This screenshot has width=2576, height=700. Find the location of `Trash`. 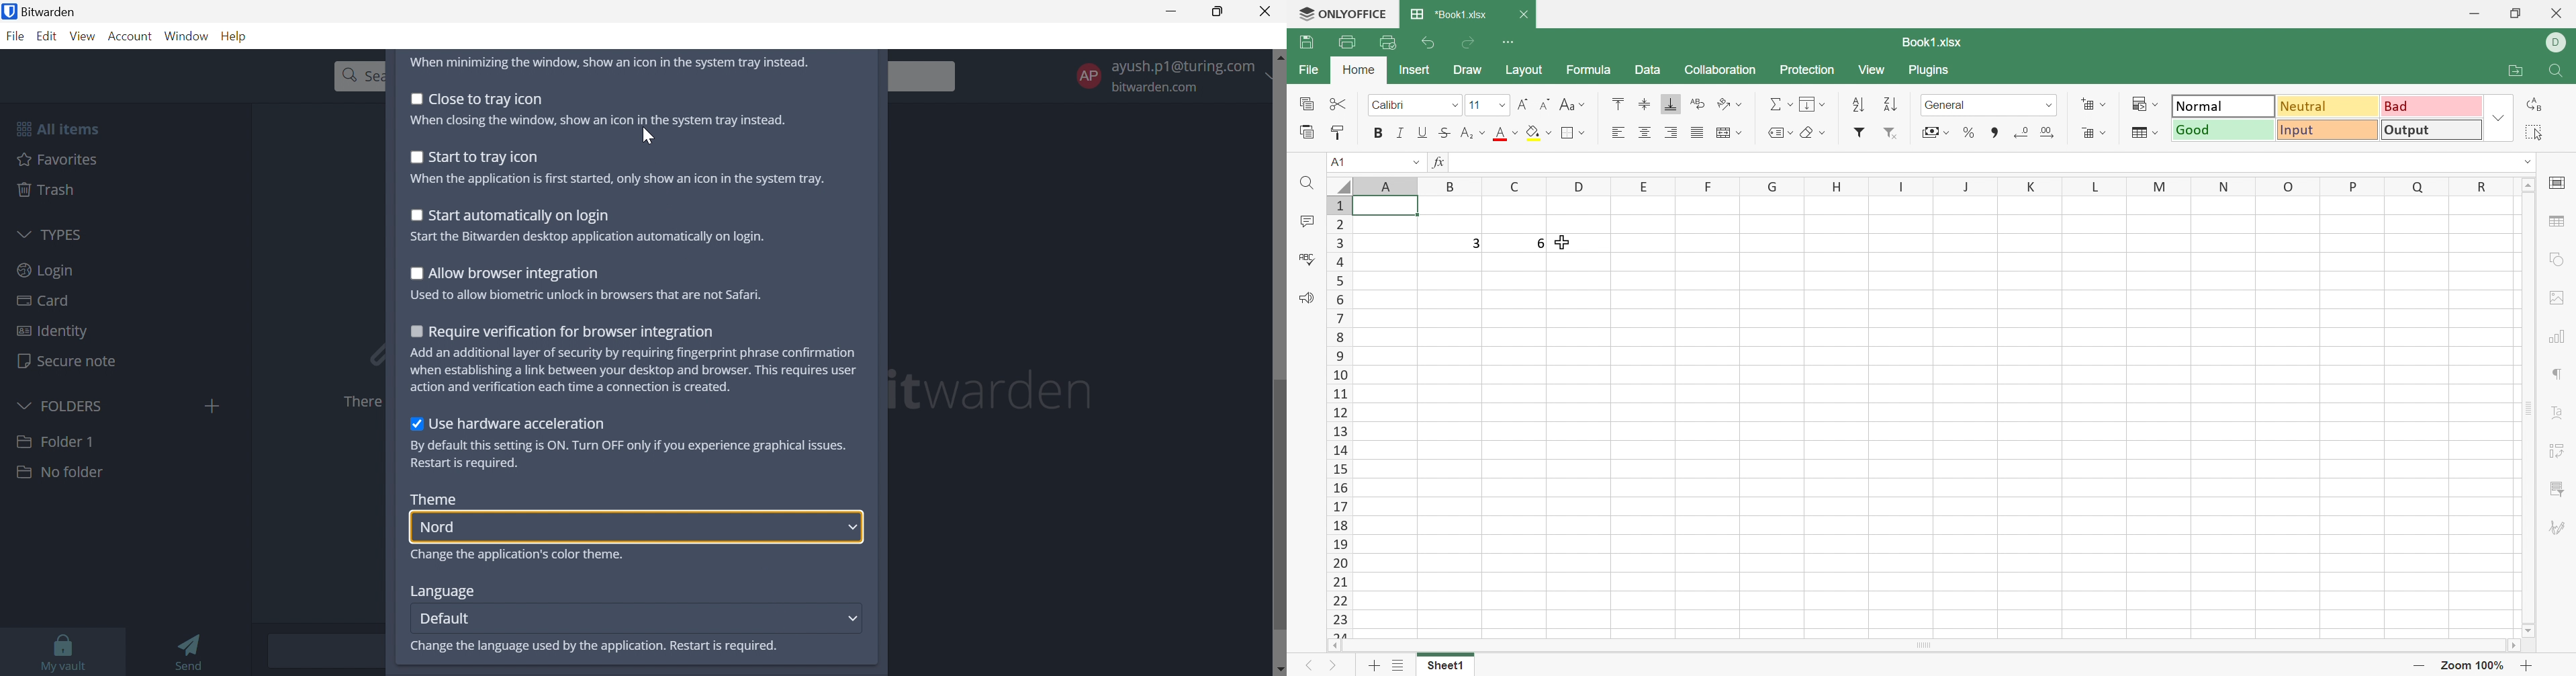

Trash is located at coordinates (48, 189).